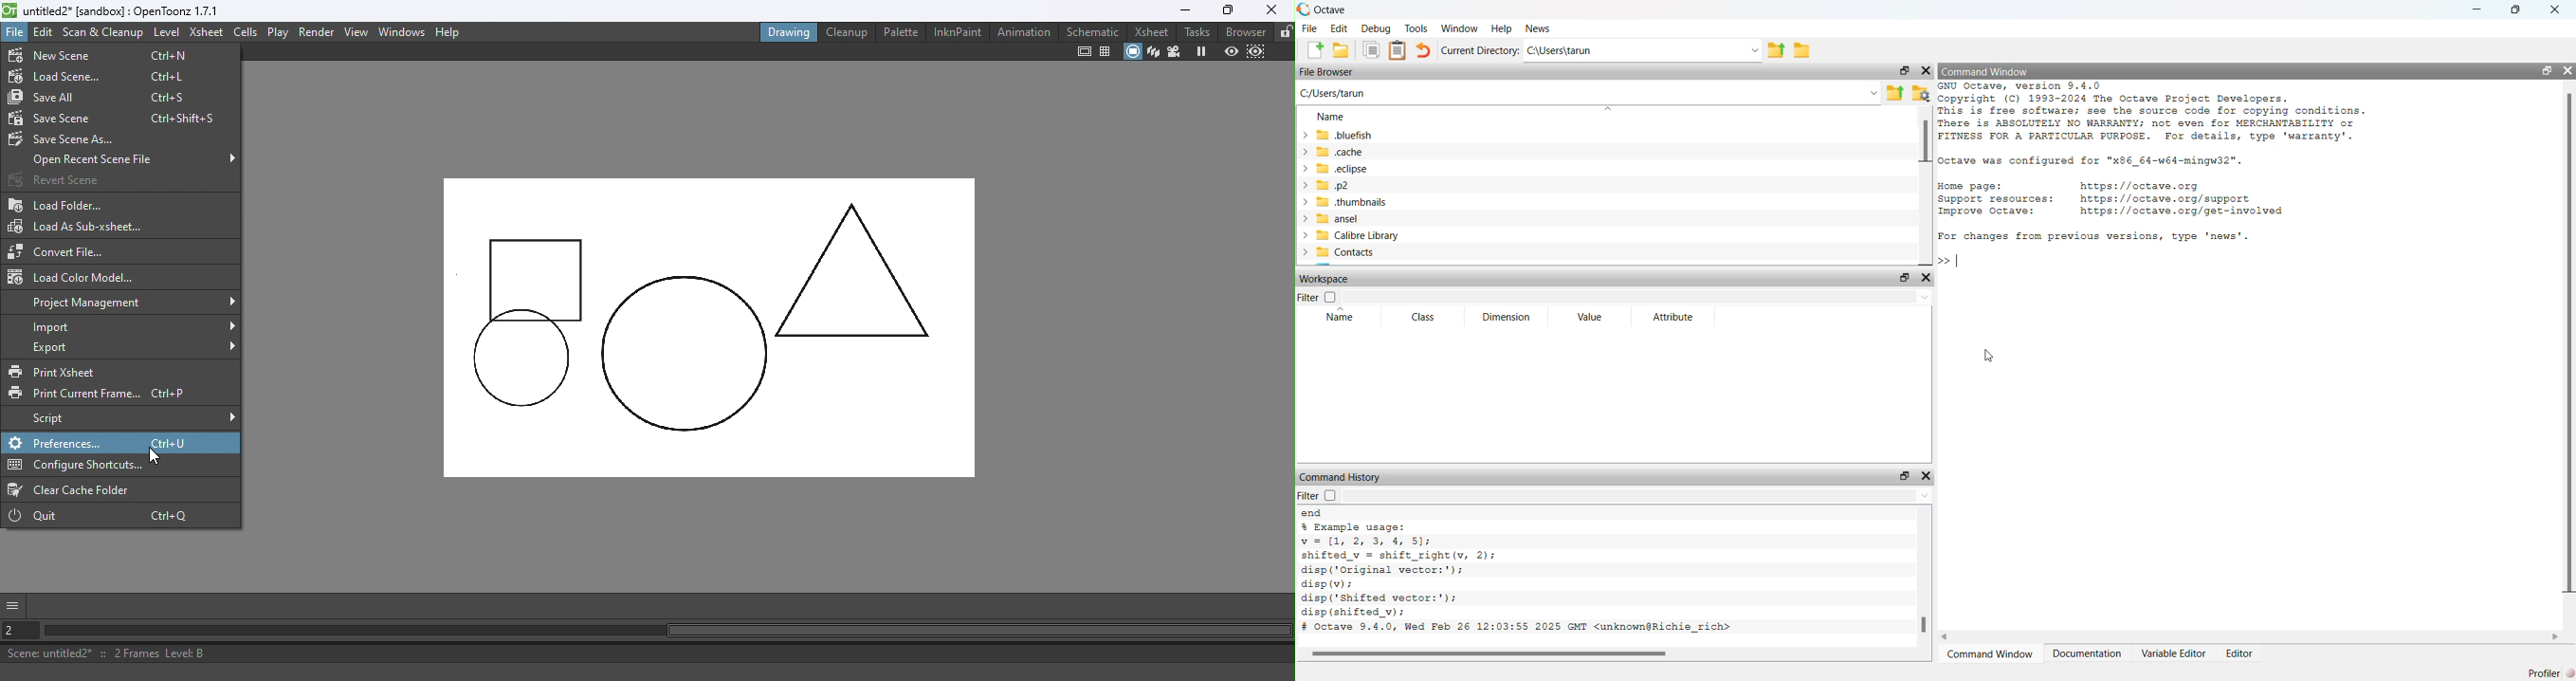 Image resolution: width=2576 pixels, height=700 pixels. What do you see at coordinates (62, 204) in the screenshot?
I see `Load folder` at bounding box center [62, 204].